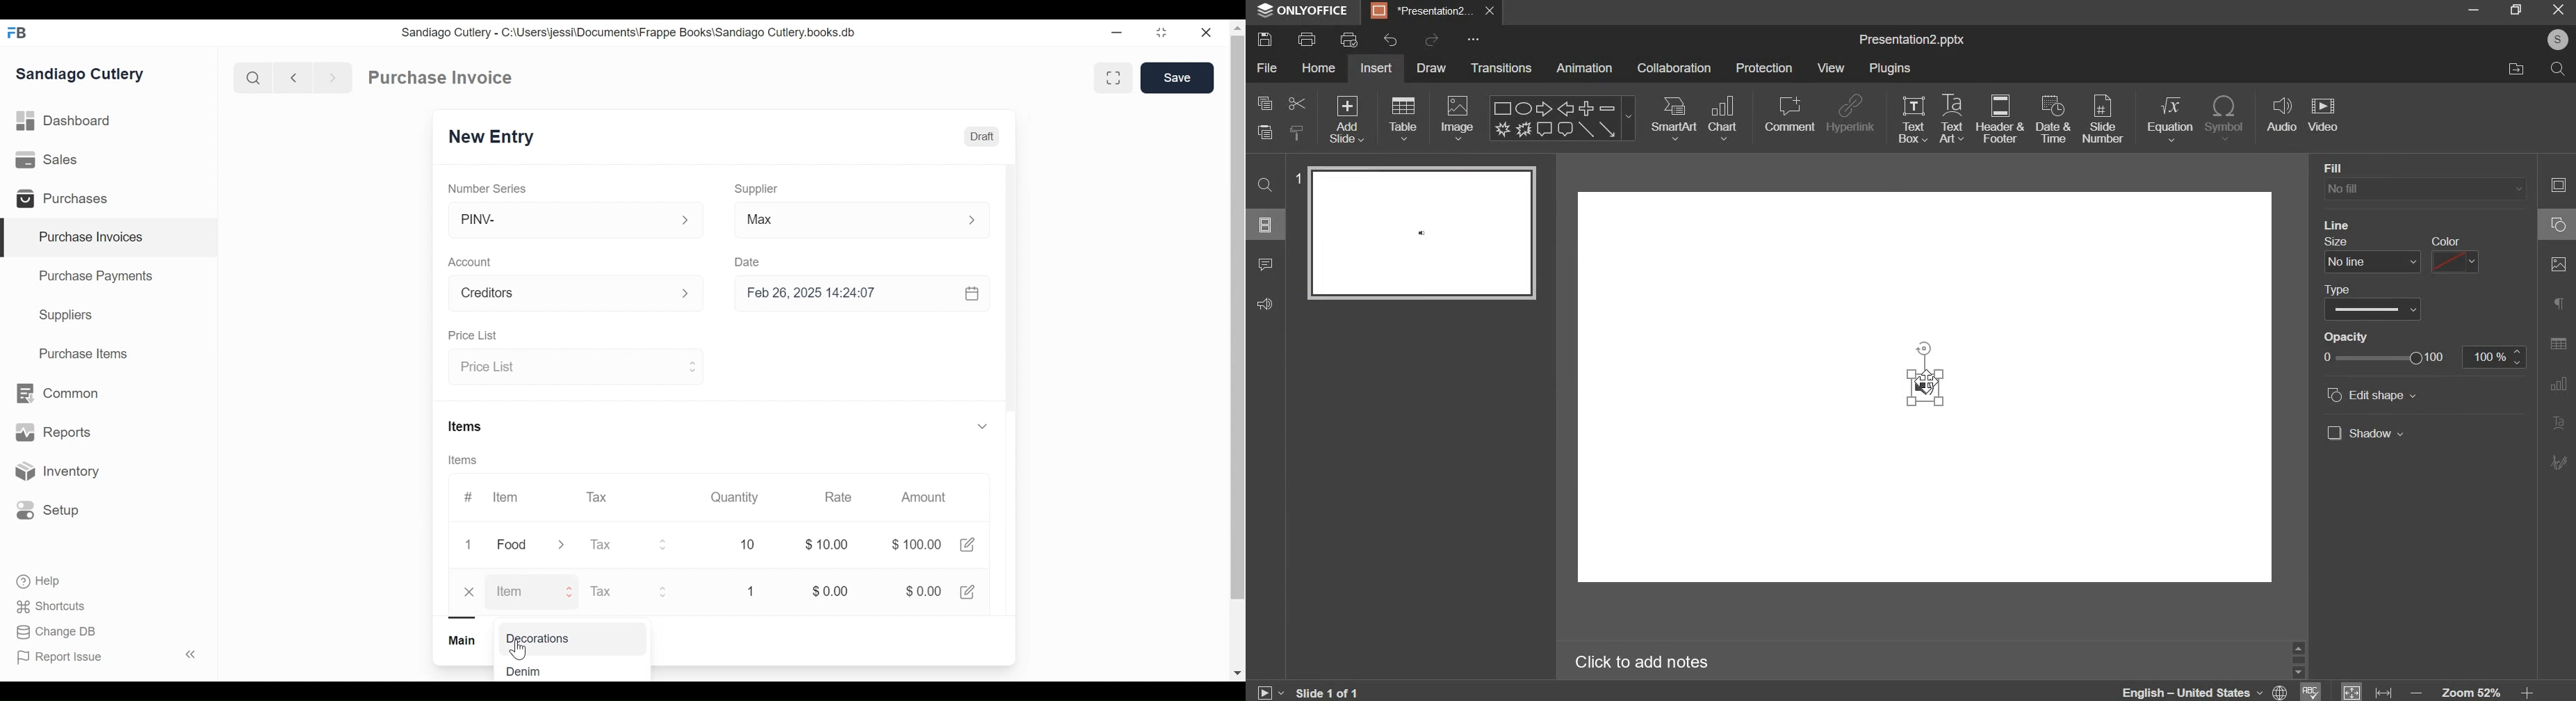 This screenshot has width=2576, height=728. Describe the element at coordinates (2515, 10) in the screenshot. I see `maximize` at that location.